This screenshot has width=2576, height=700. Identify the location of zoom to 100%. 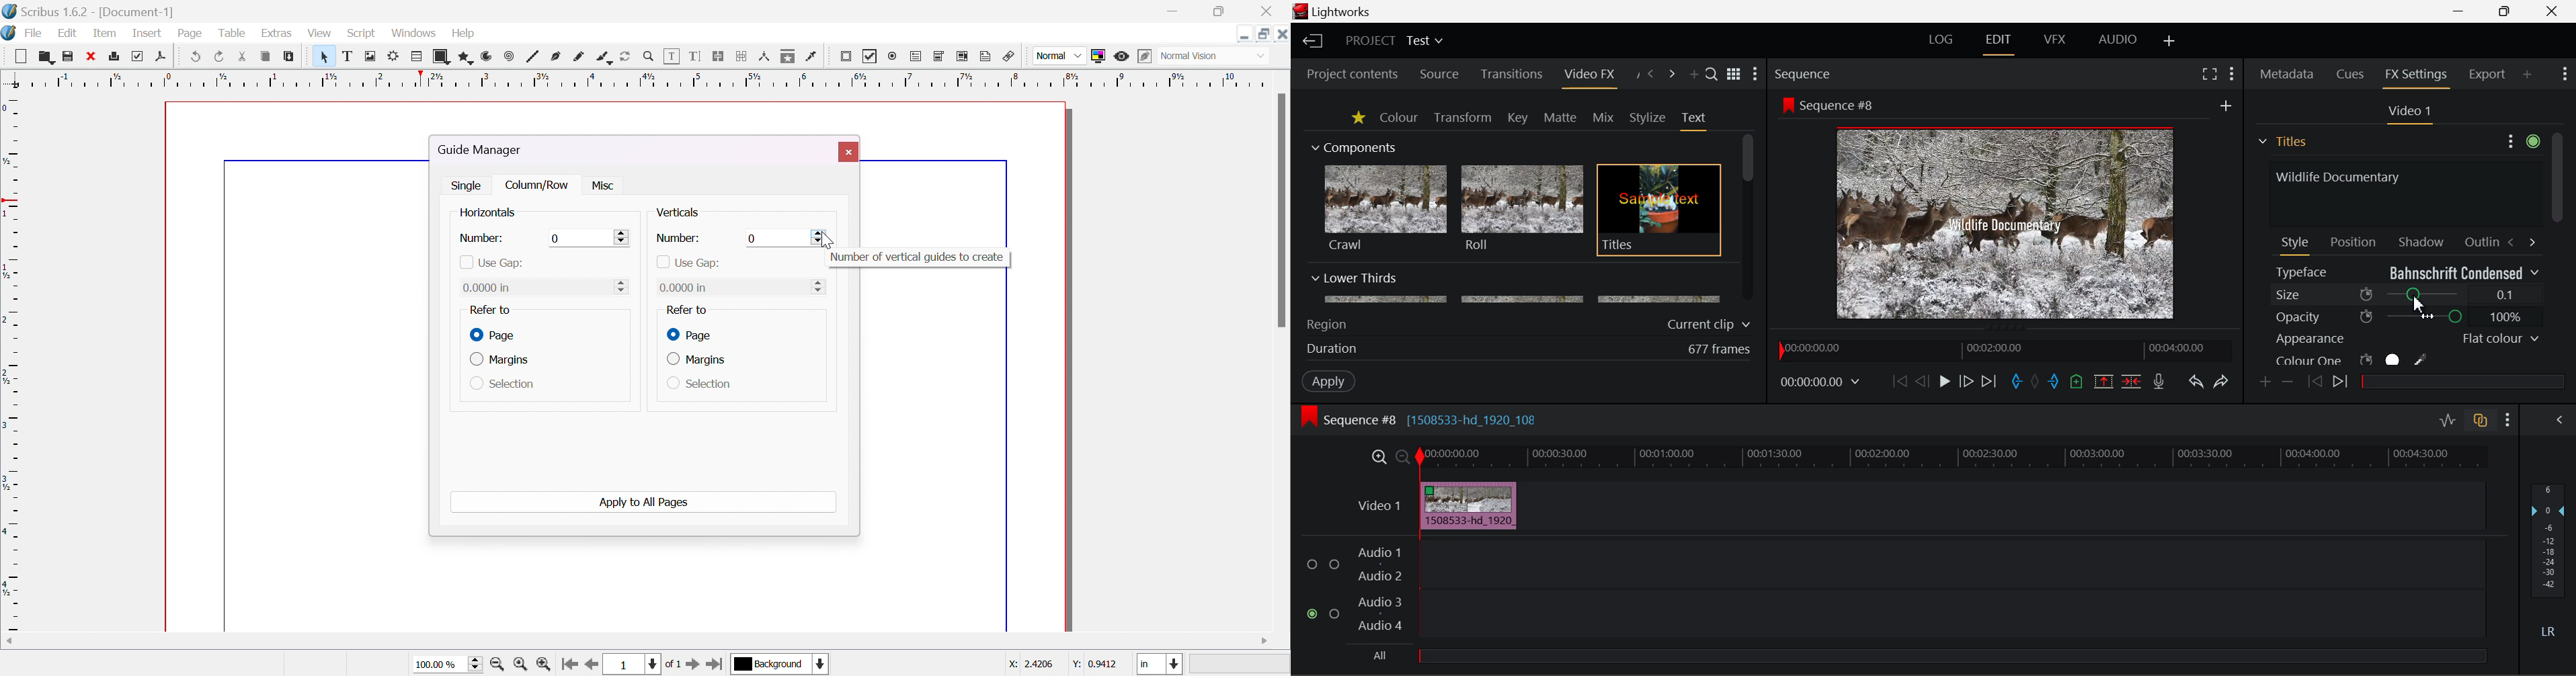
(520, 663).